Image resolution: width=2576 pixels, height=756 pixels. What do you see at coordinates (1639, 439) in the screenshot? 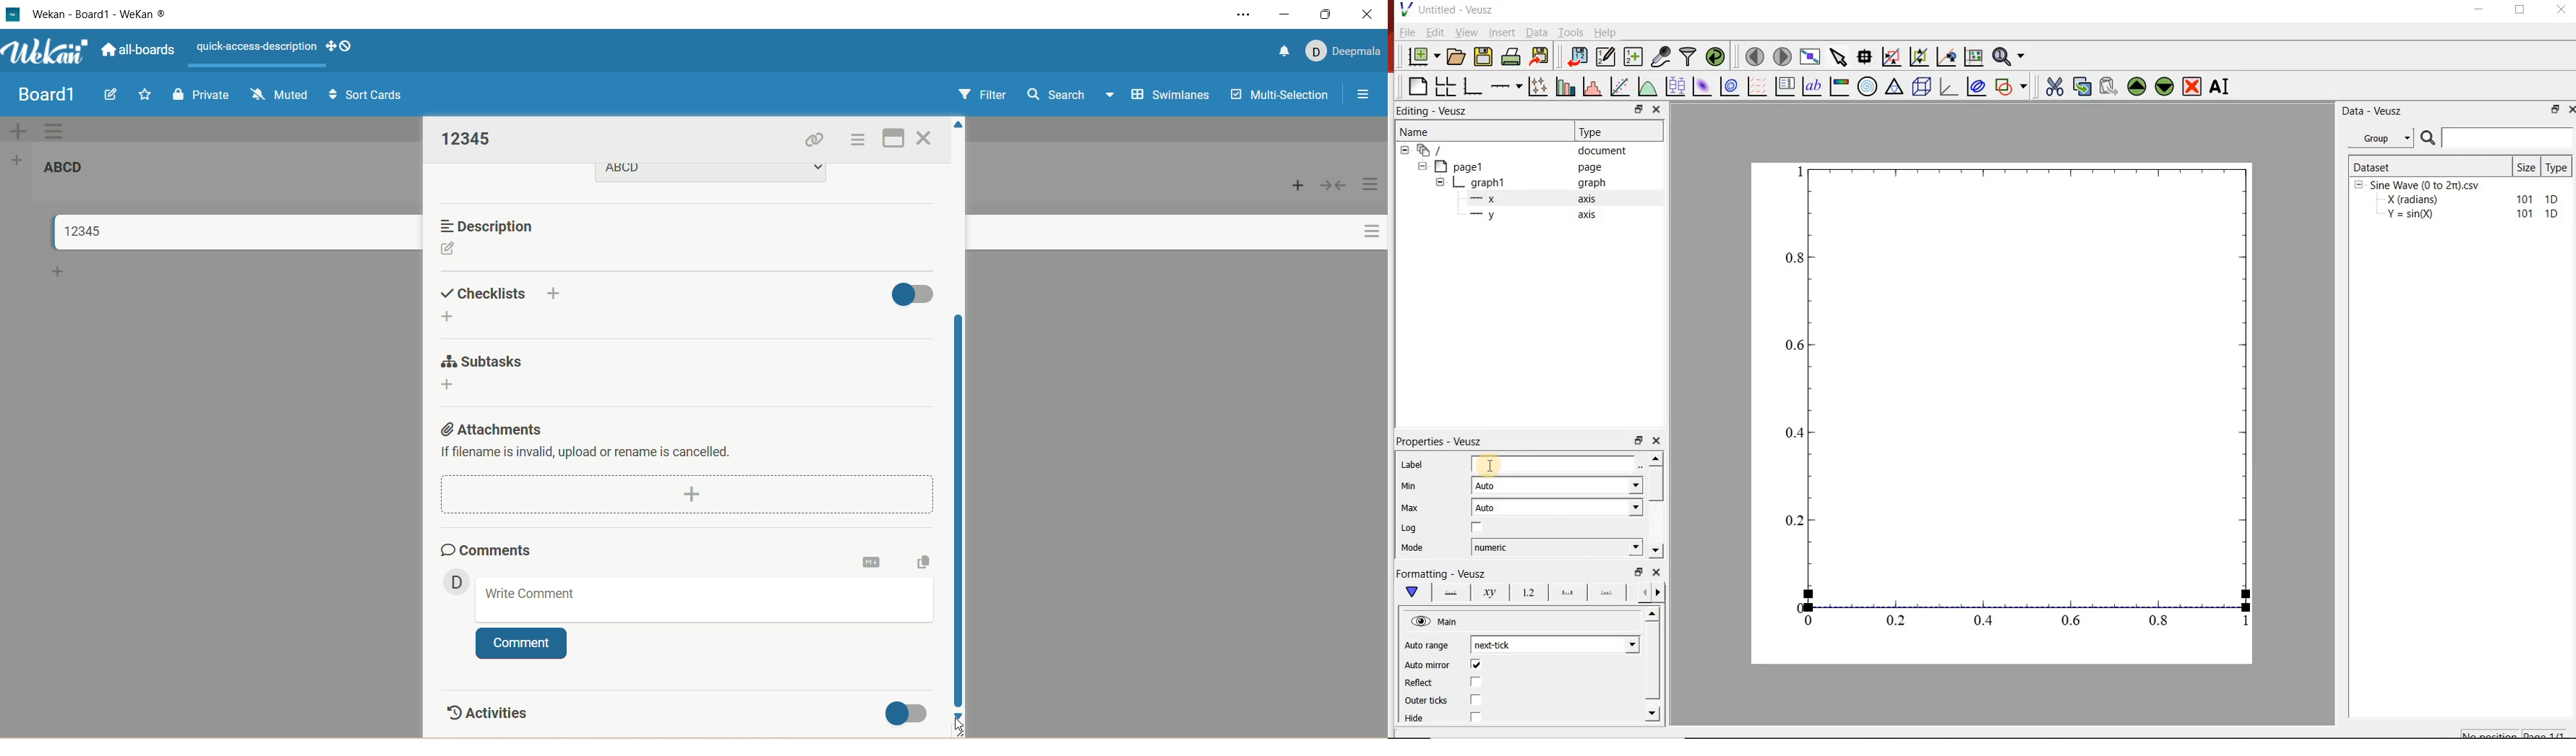
I see `Min/Max` at bounding box center [1639, 439].